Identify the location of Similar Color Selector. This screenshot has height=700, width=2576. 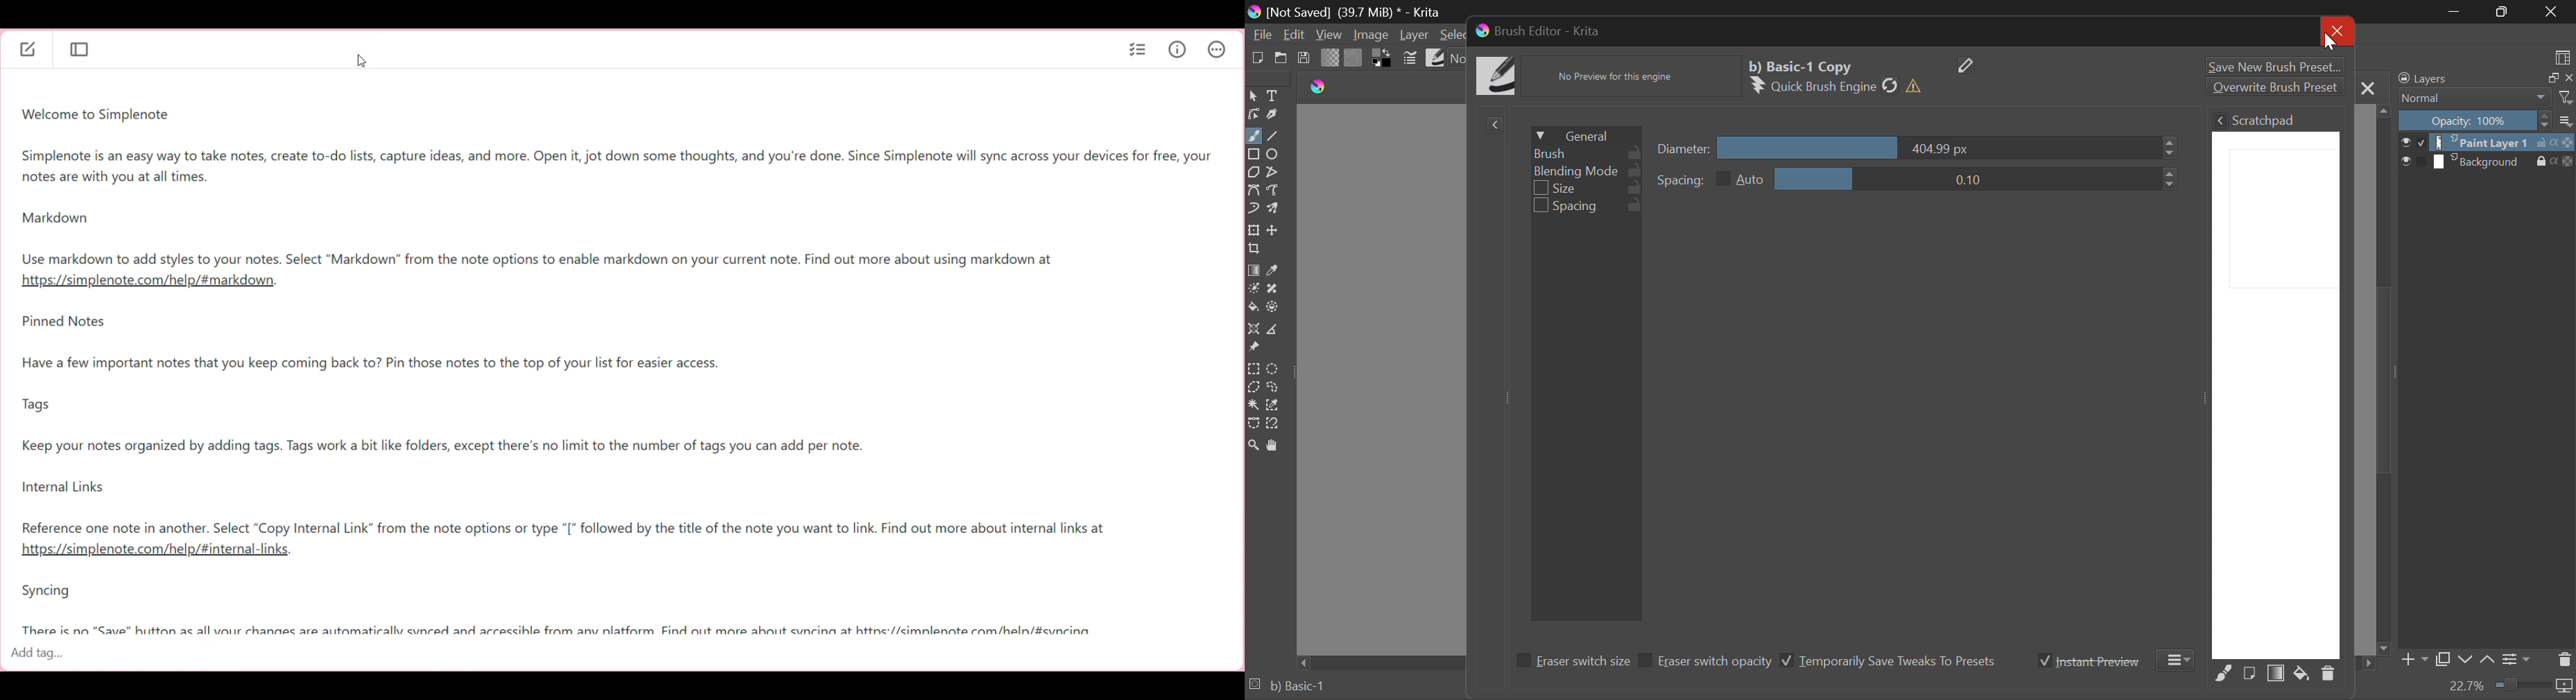
(1272, 405).